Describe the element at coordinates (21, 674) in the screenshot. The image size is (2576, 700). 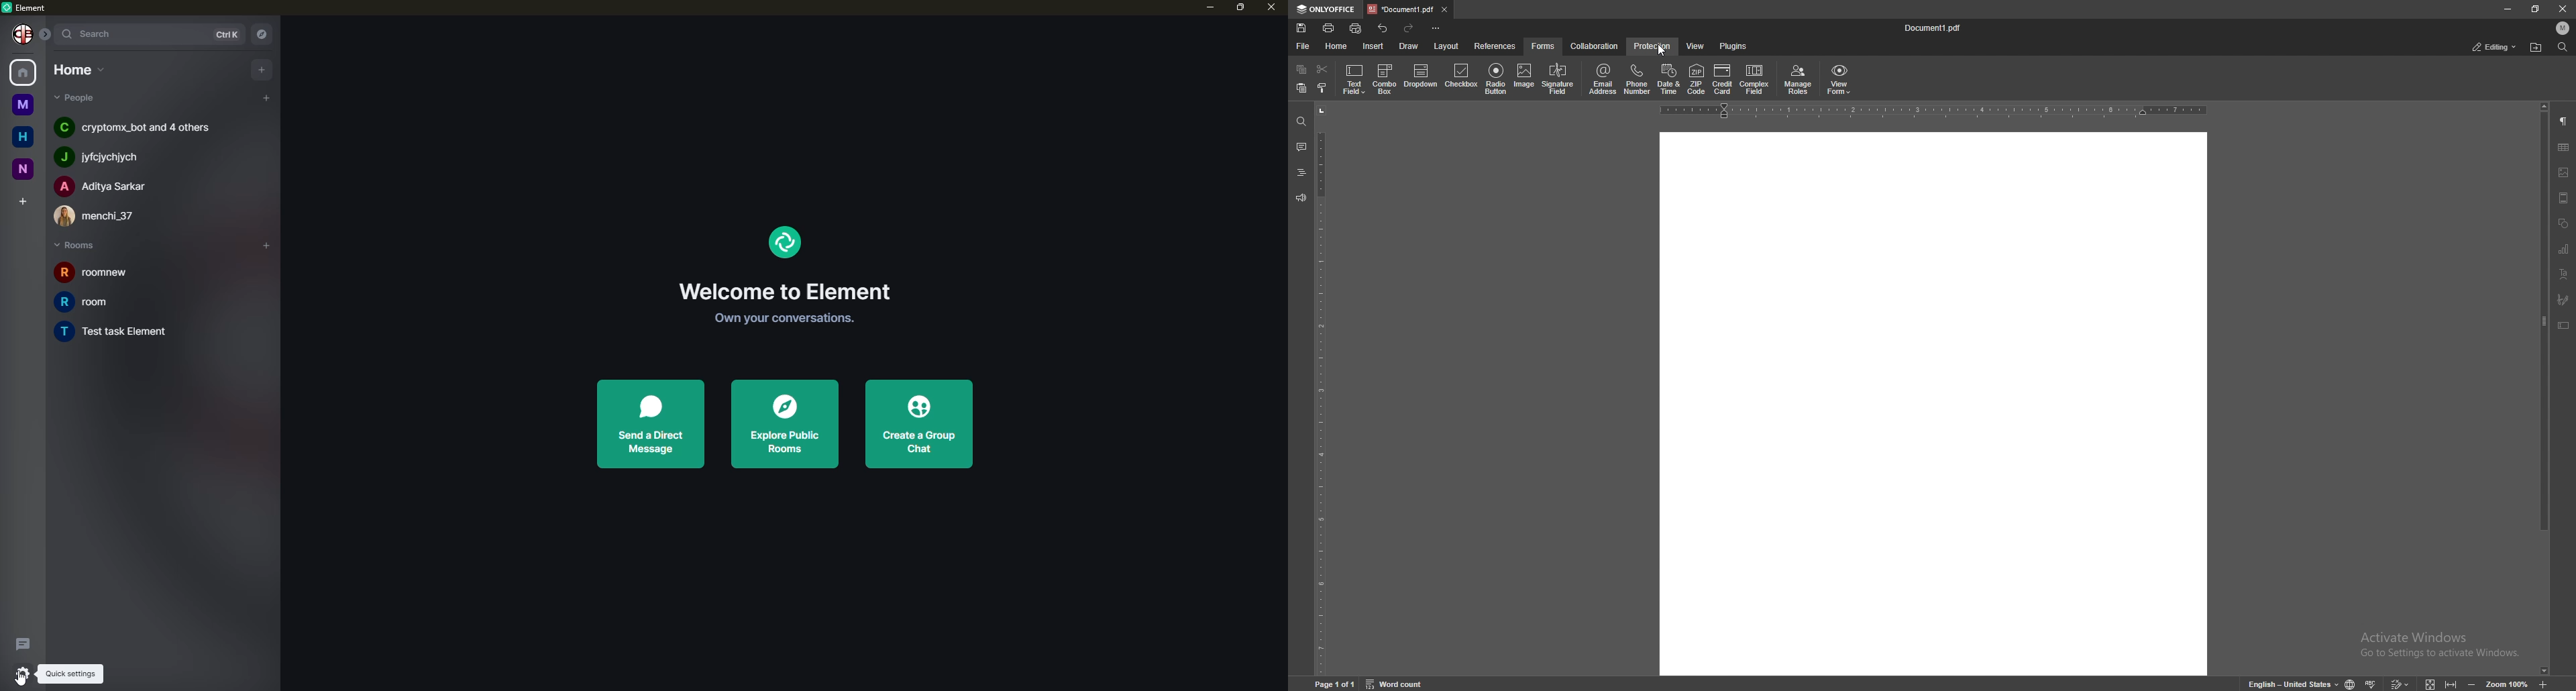
I see `quick settings` at that location.